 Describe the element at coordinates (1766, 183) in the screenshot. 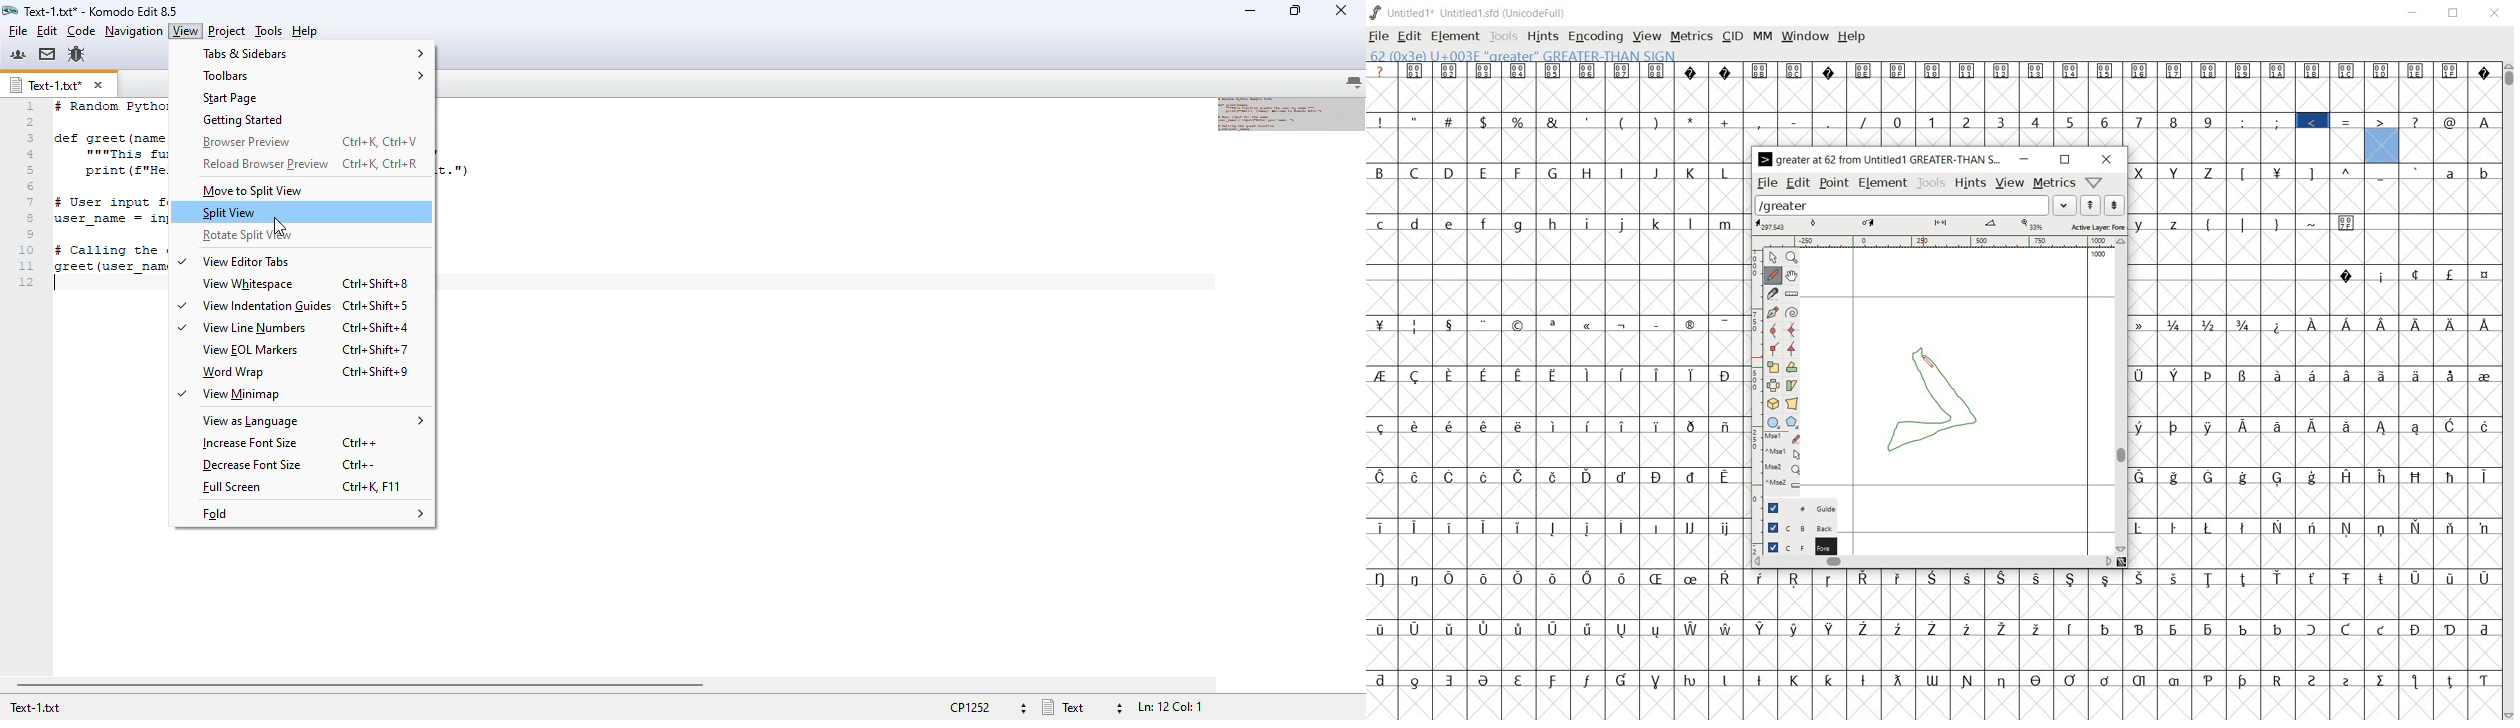

I see `file` at that location.